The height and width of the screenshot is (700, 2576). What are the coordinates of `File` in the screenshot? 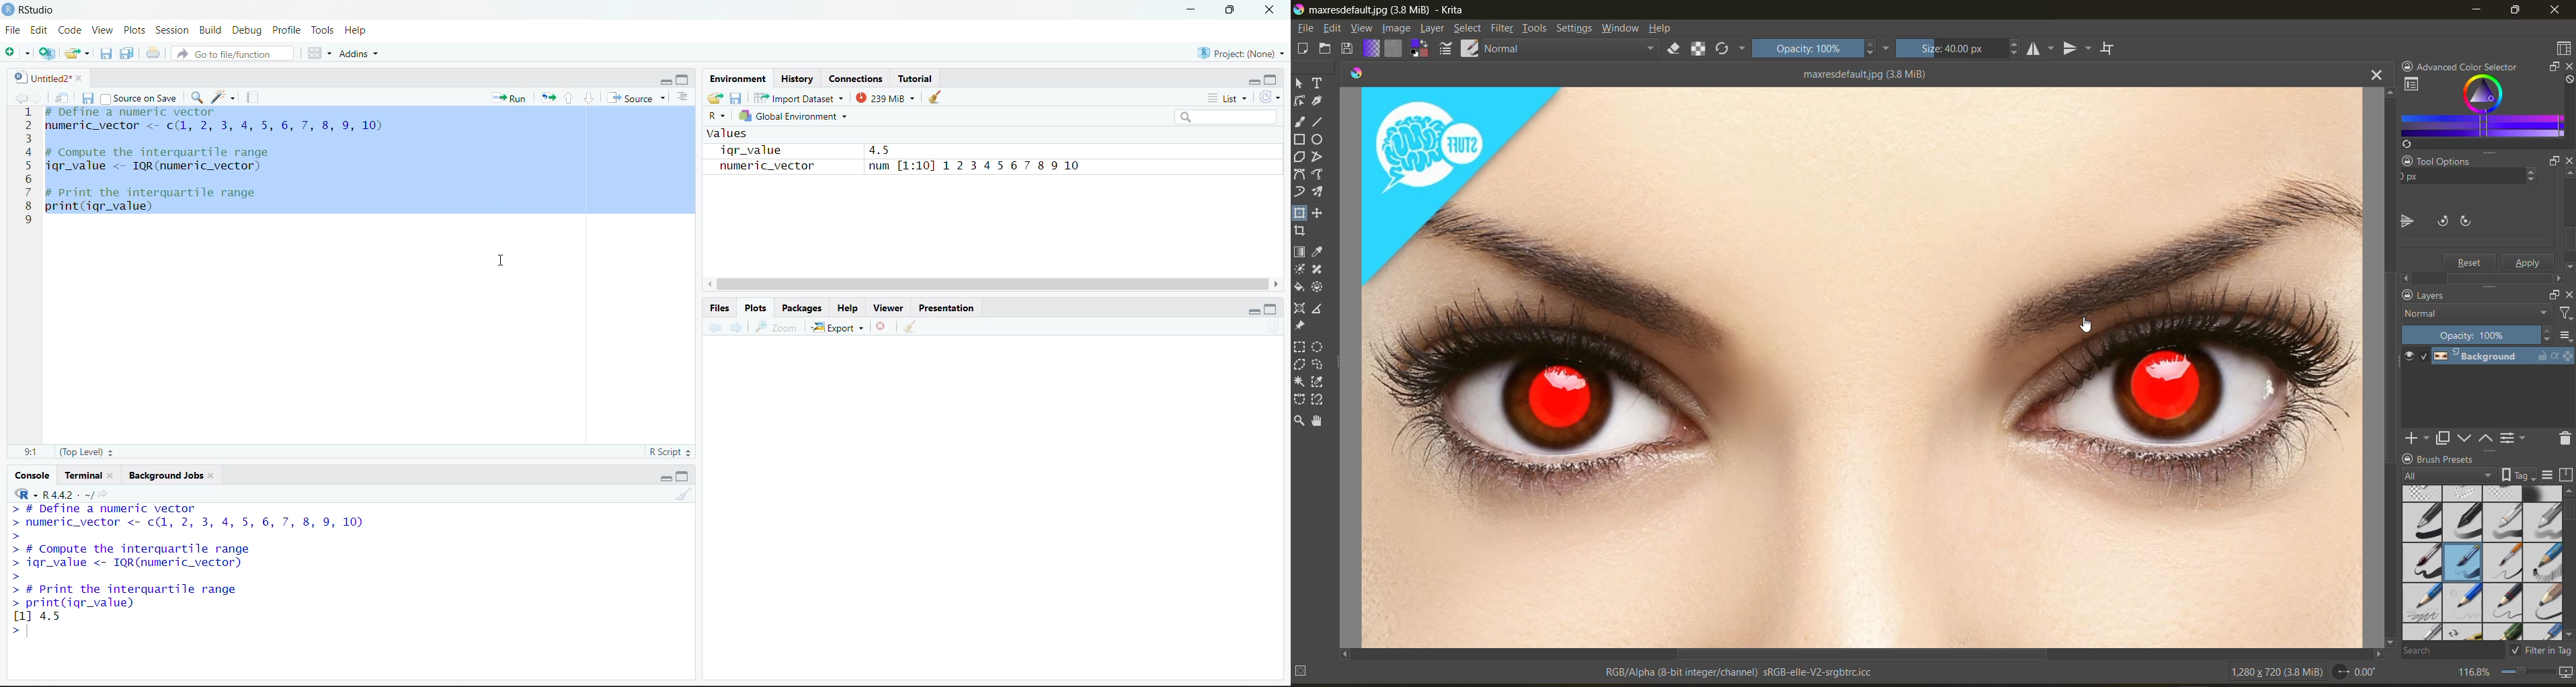 It's located at (15, 30).